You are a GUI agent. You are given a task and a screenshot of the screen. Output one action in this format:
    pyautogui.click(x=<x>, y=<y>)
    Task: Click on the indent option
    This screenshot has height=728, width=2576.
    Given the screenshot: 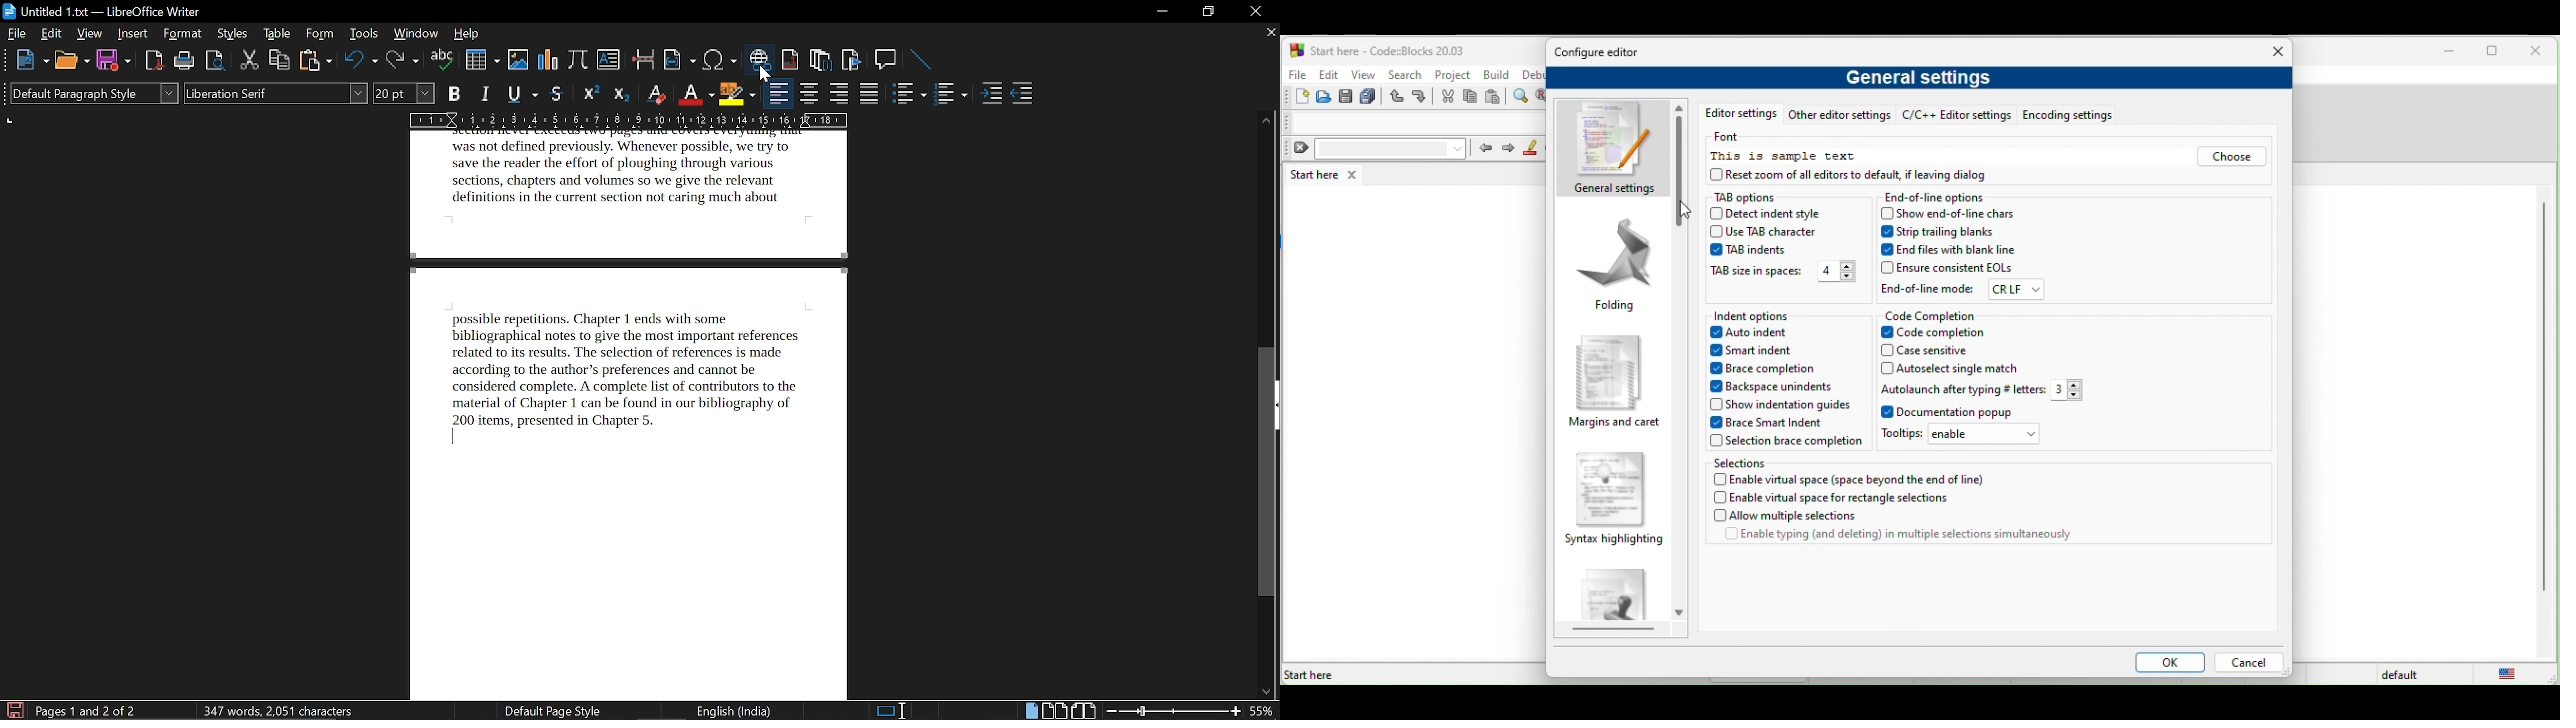 What is the action you would take?
    pyautogui.click(x=1779, y=316)
    